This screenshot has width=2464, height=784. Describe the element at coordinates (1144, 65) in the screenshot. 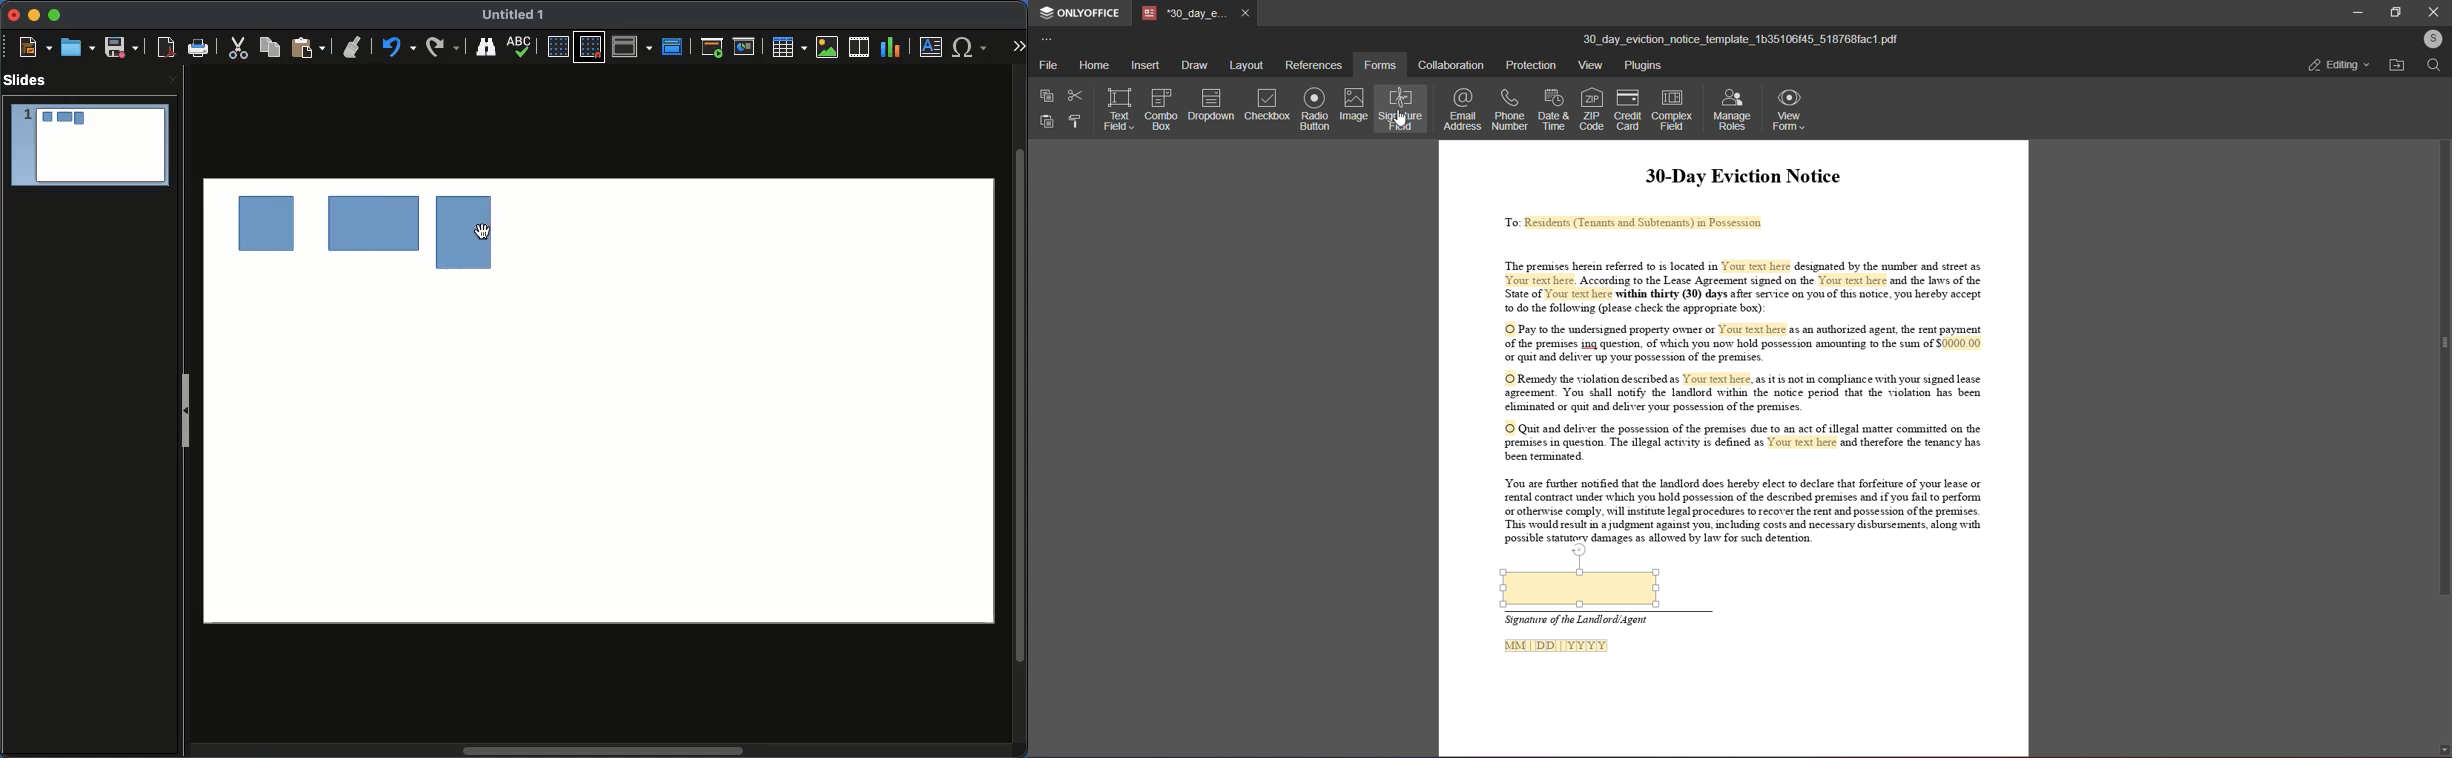

I see `insert` at that location.